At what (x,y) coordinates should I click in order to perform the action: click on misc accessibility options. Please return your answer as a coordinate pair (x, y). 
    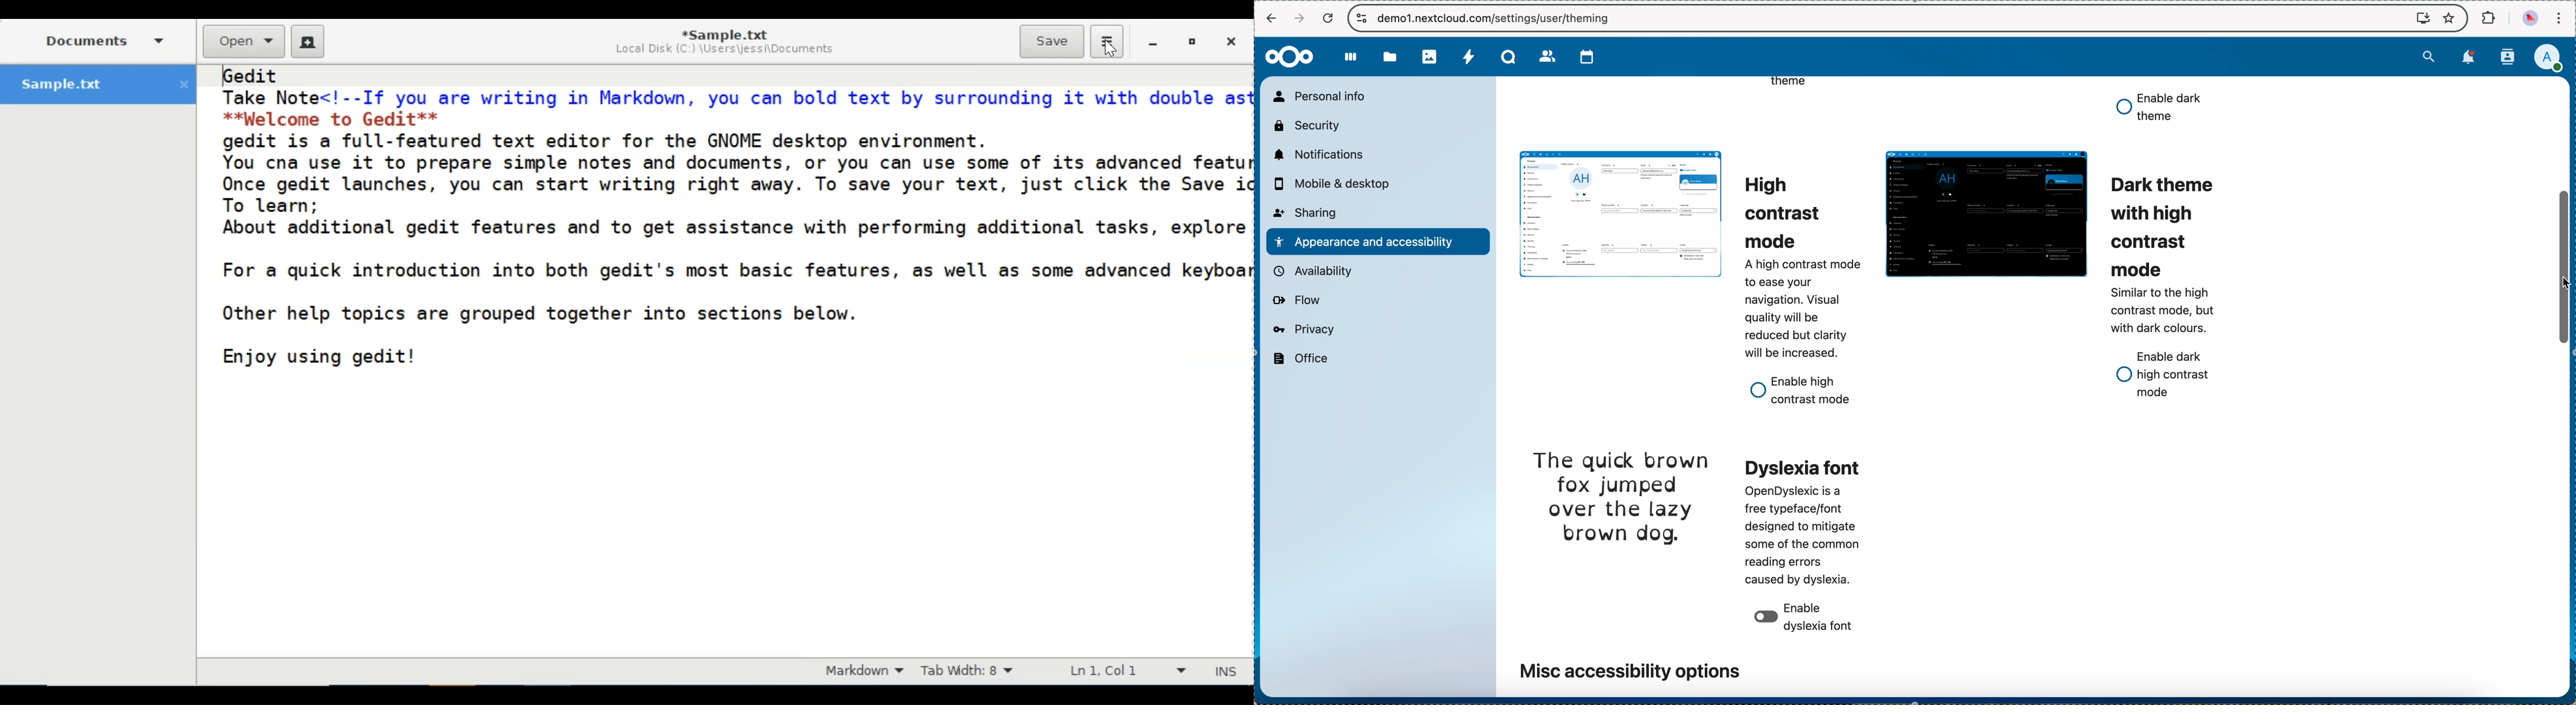
    Looking at the image, I should click on (1629, 669).